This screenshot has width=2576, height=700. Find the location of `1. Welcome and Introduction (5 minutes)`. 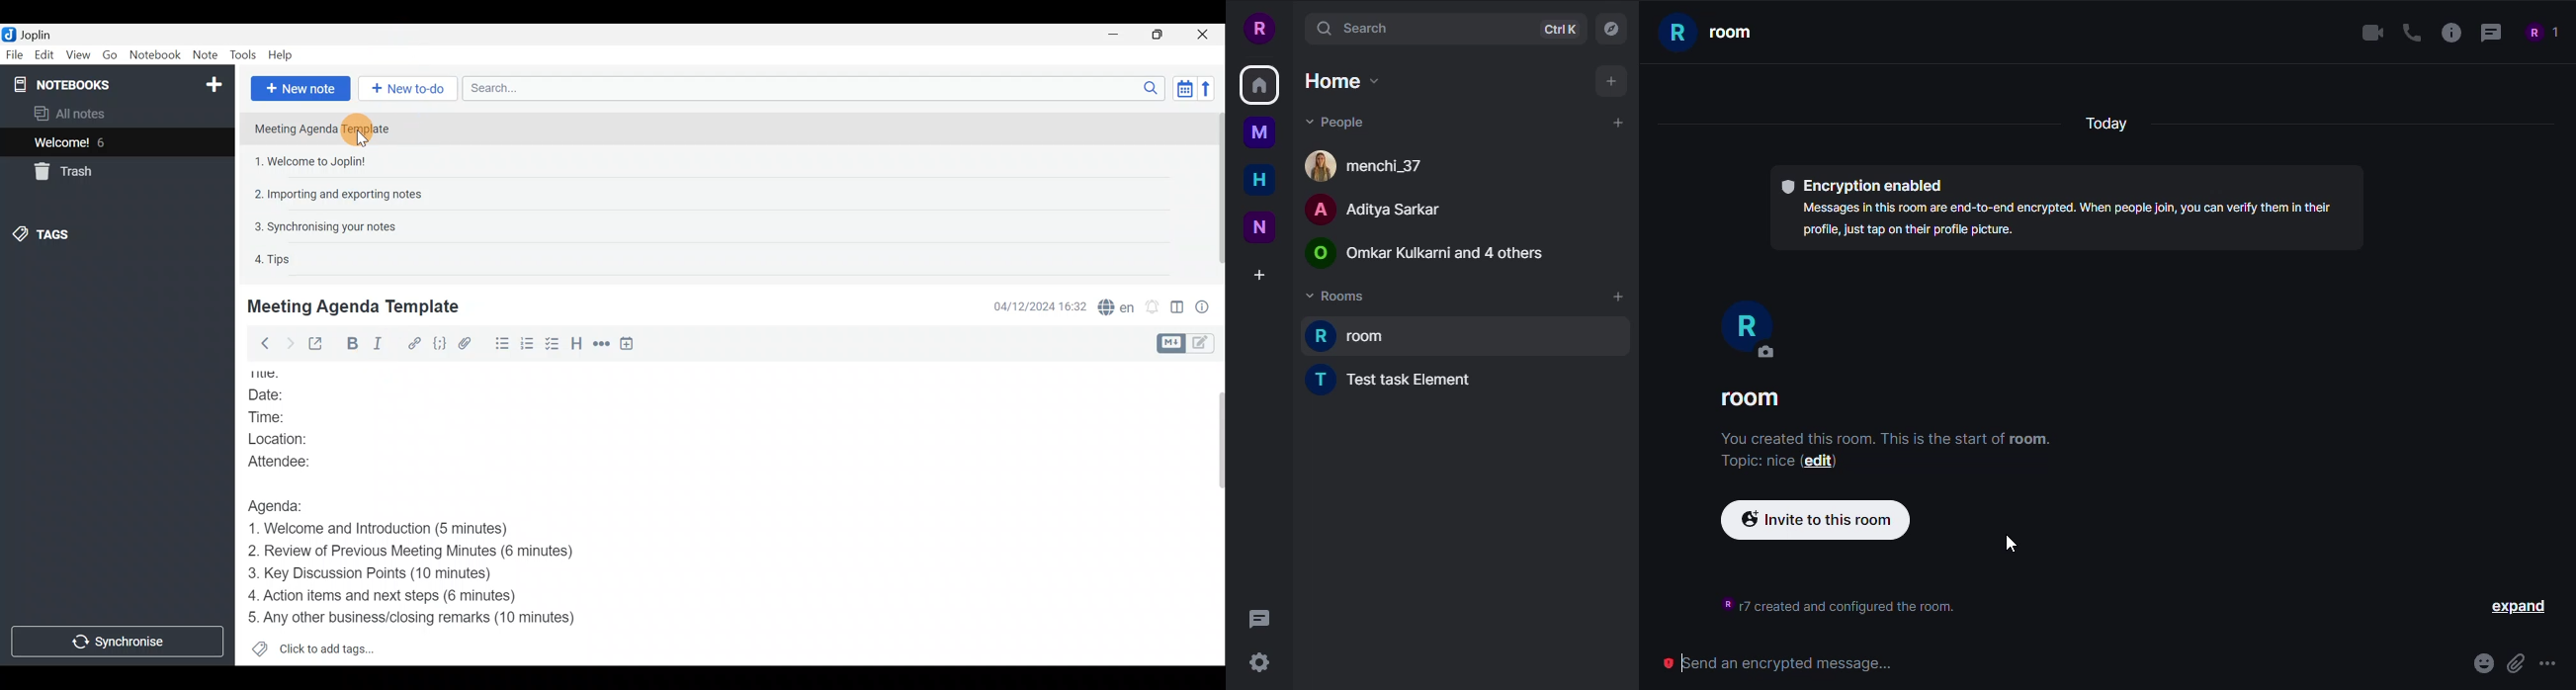

1. Welcome and Introduction (5 minutes) is located at coordinates (399, 530).